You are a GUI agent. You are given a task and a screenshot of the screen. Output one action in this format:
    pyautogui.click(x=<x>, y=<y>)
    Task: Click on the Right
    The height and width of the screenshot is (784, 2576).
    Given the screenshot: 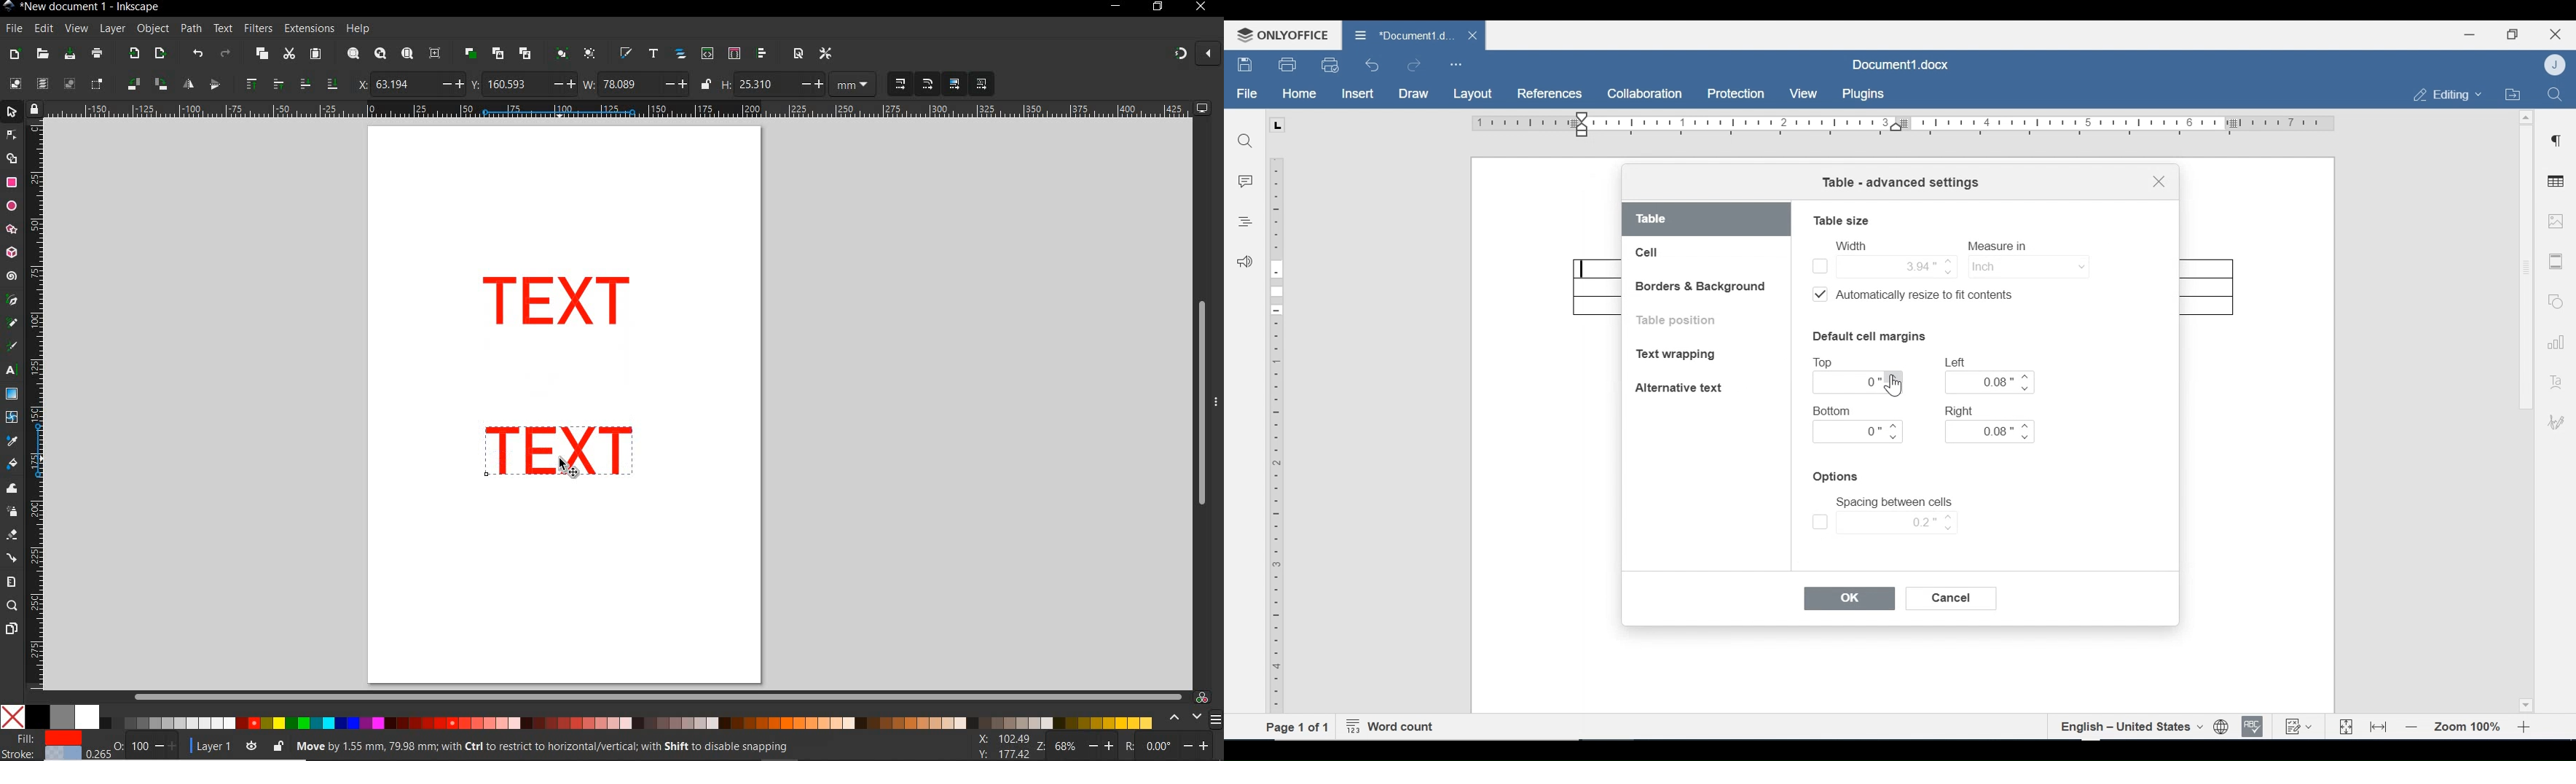 What is the action you would take?
    pyautogui.click(x=1961, y=410)
    